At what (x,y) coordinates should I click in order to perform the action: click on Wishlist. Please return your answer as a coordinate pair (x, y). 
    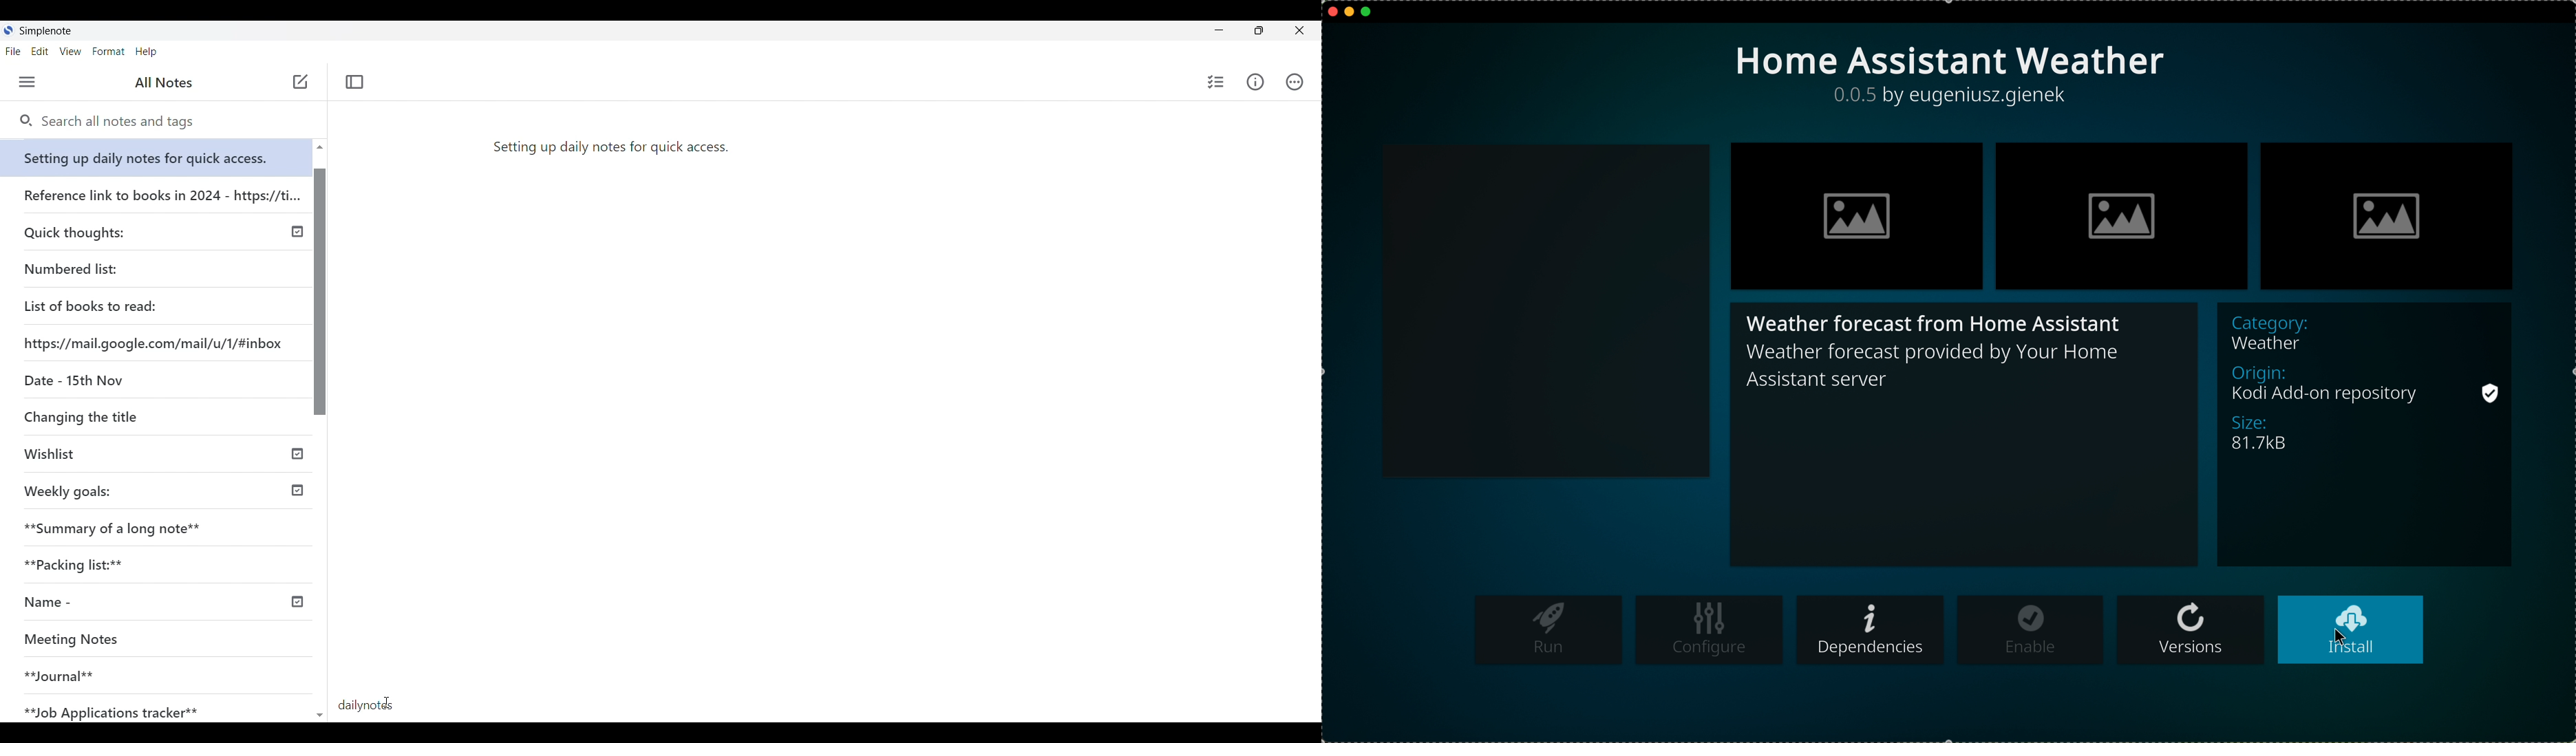
    Looking at the image, I should click on (115, 455).